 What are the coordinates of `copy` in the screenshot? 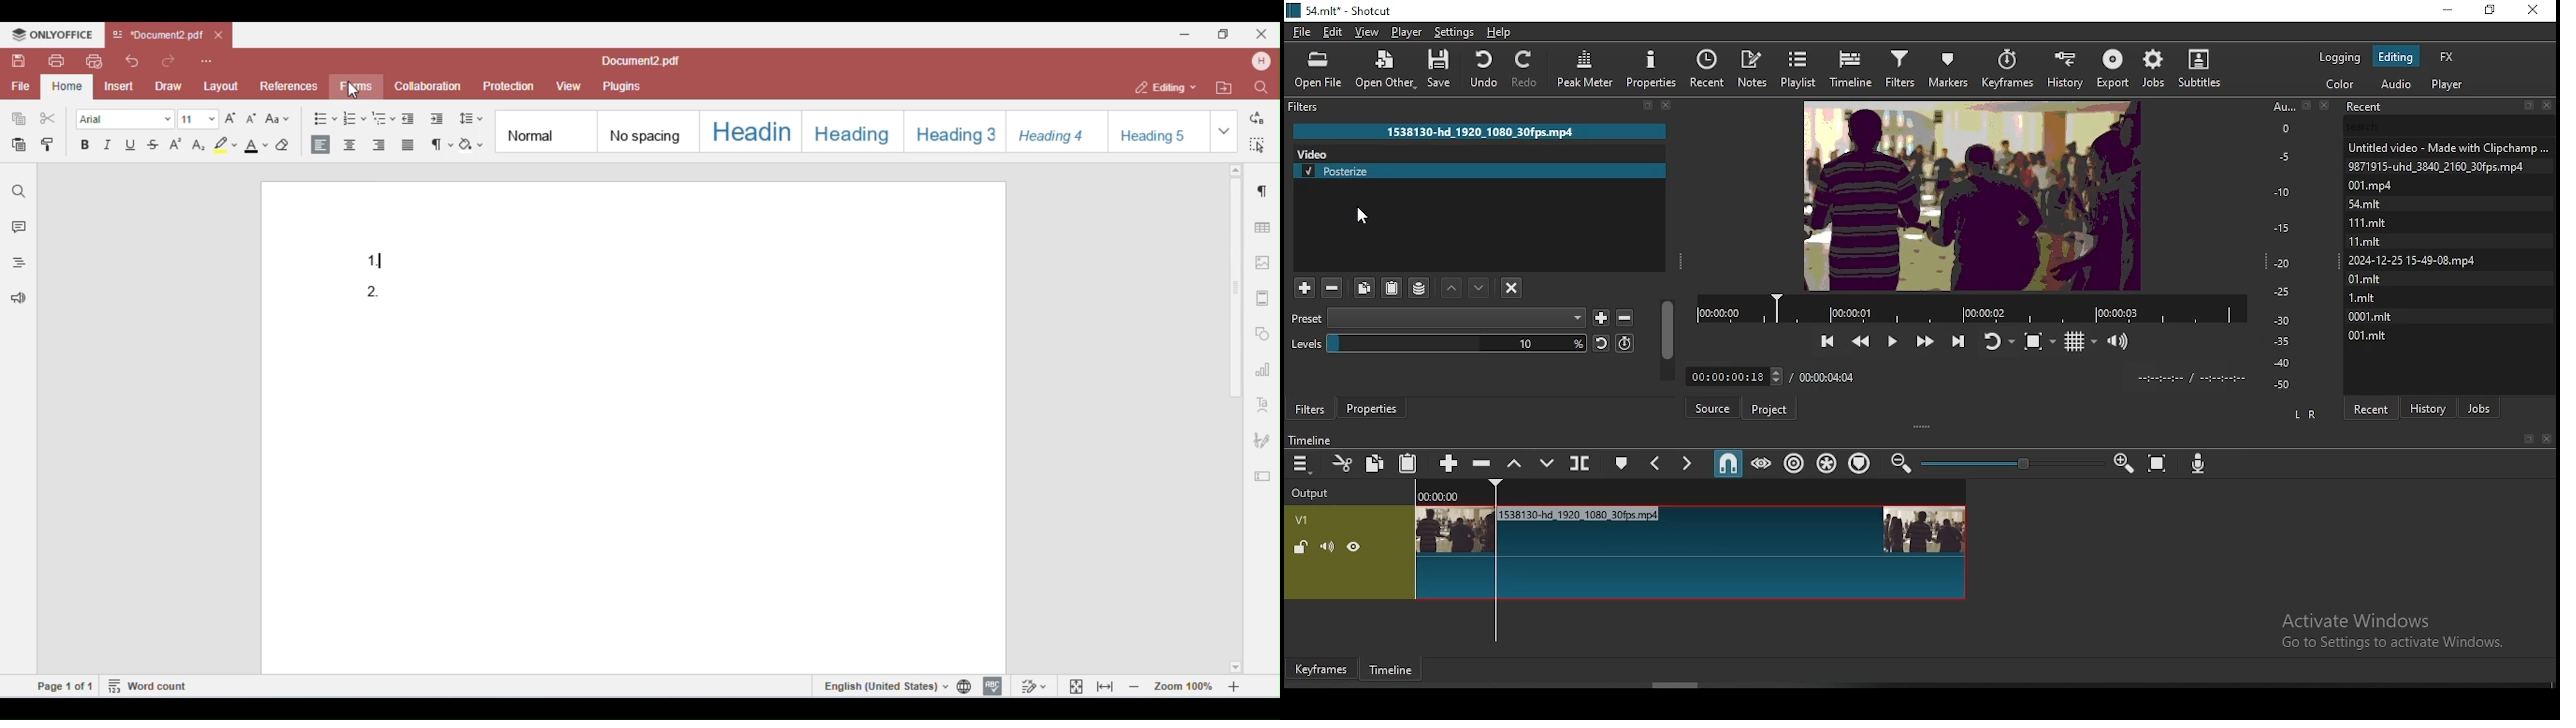 It's located at (1376, 464).